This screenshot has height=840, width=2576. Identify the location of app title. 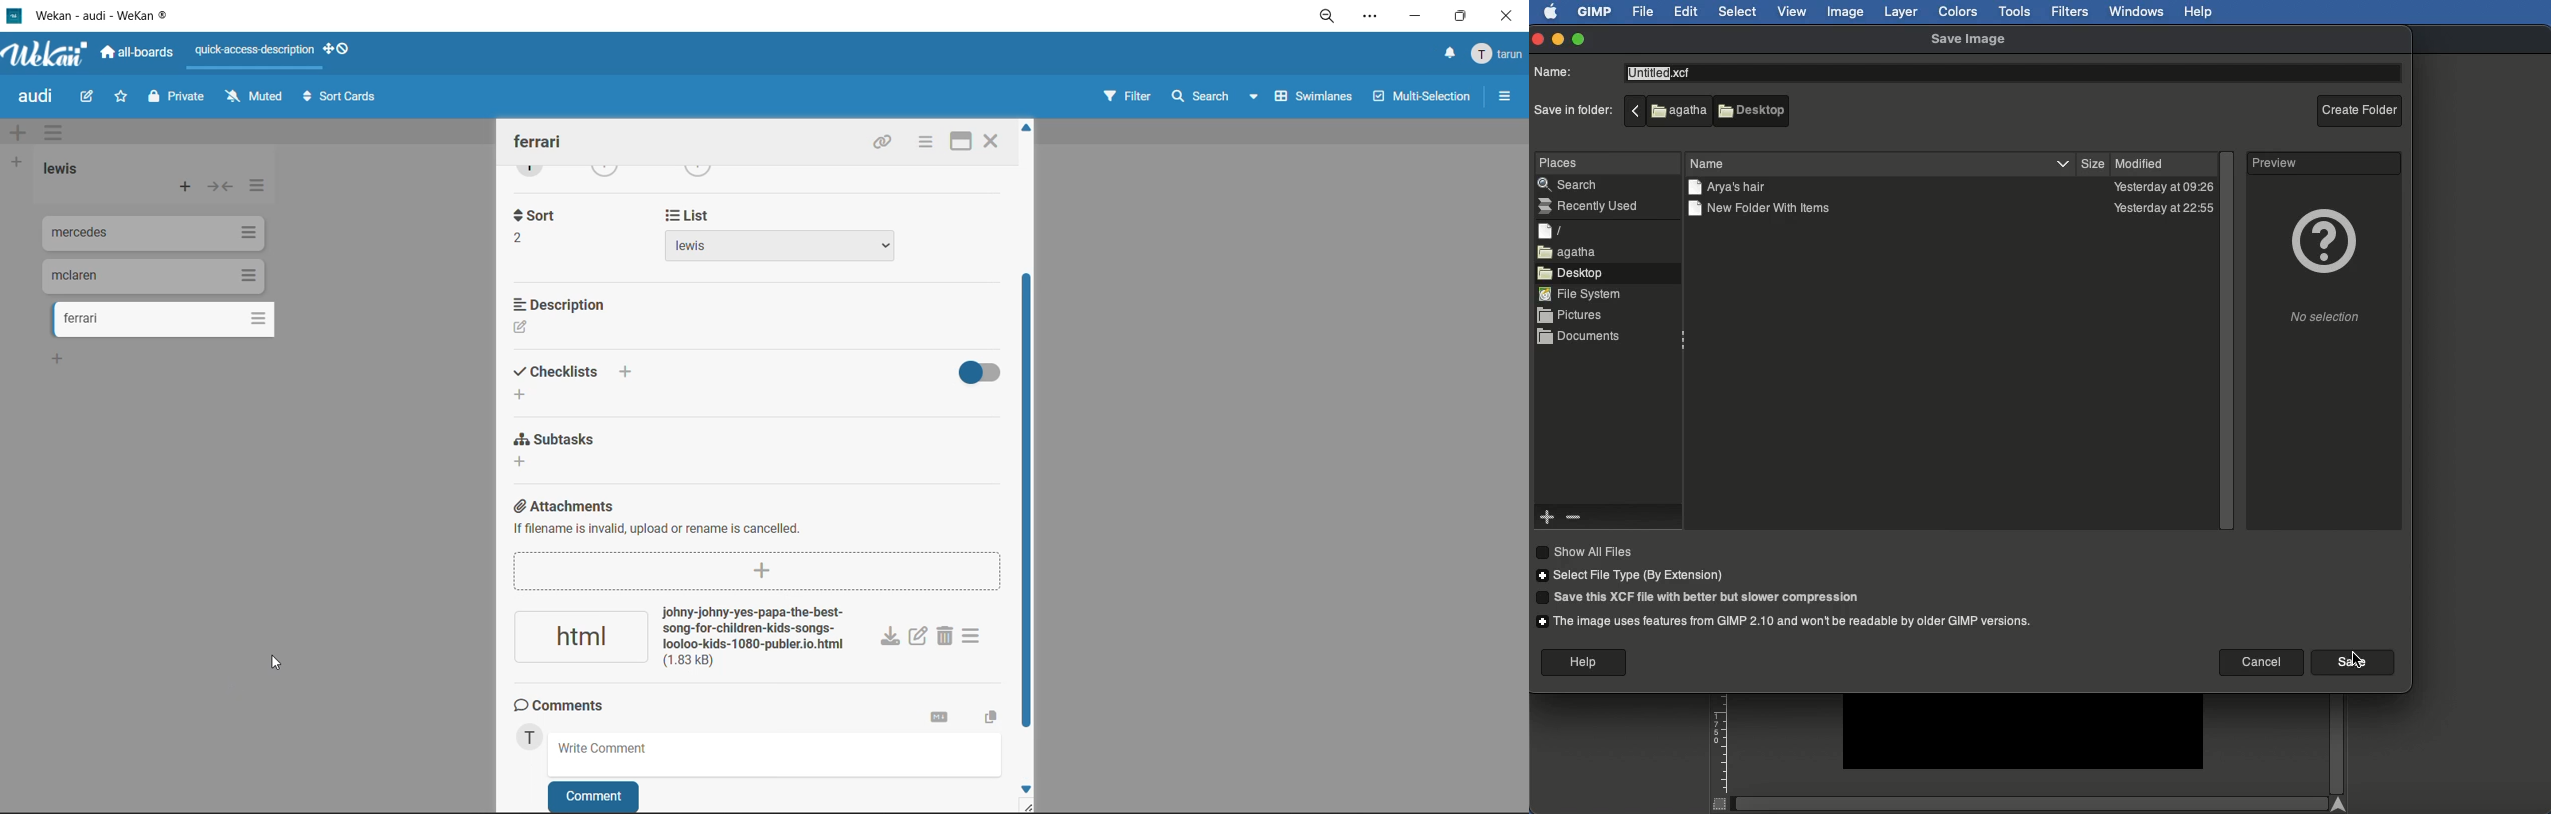
(123, 14).